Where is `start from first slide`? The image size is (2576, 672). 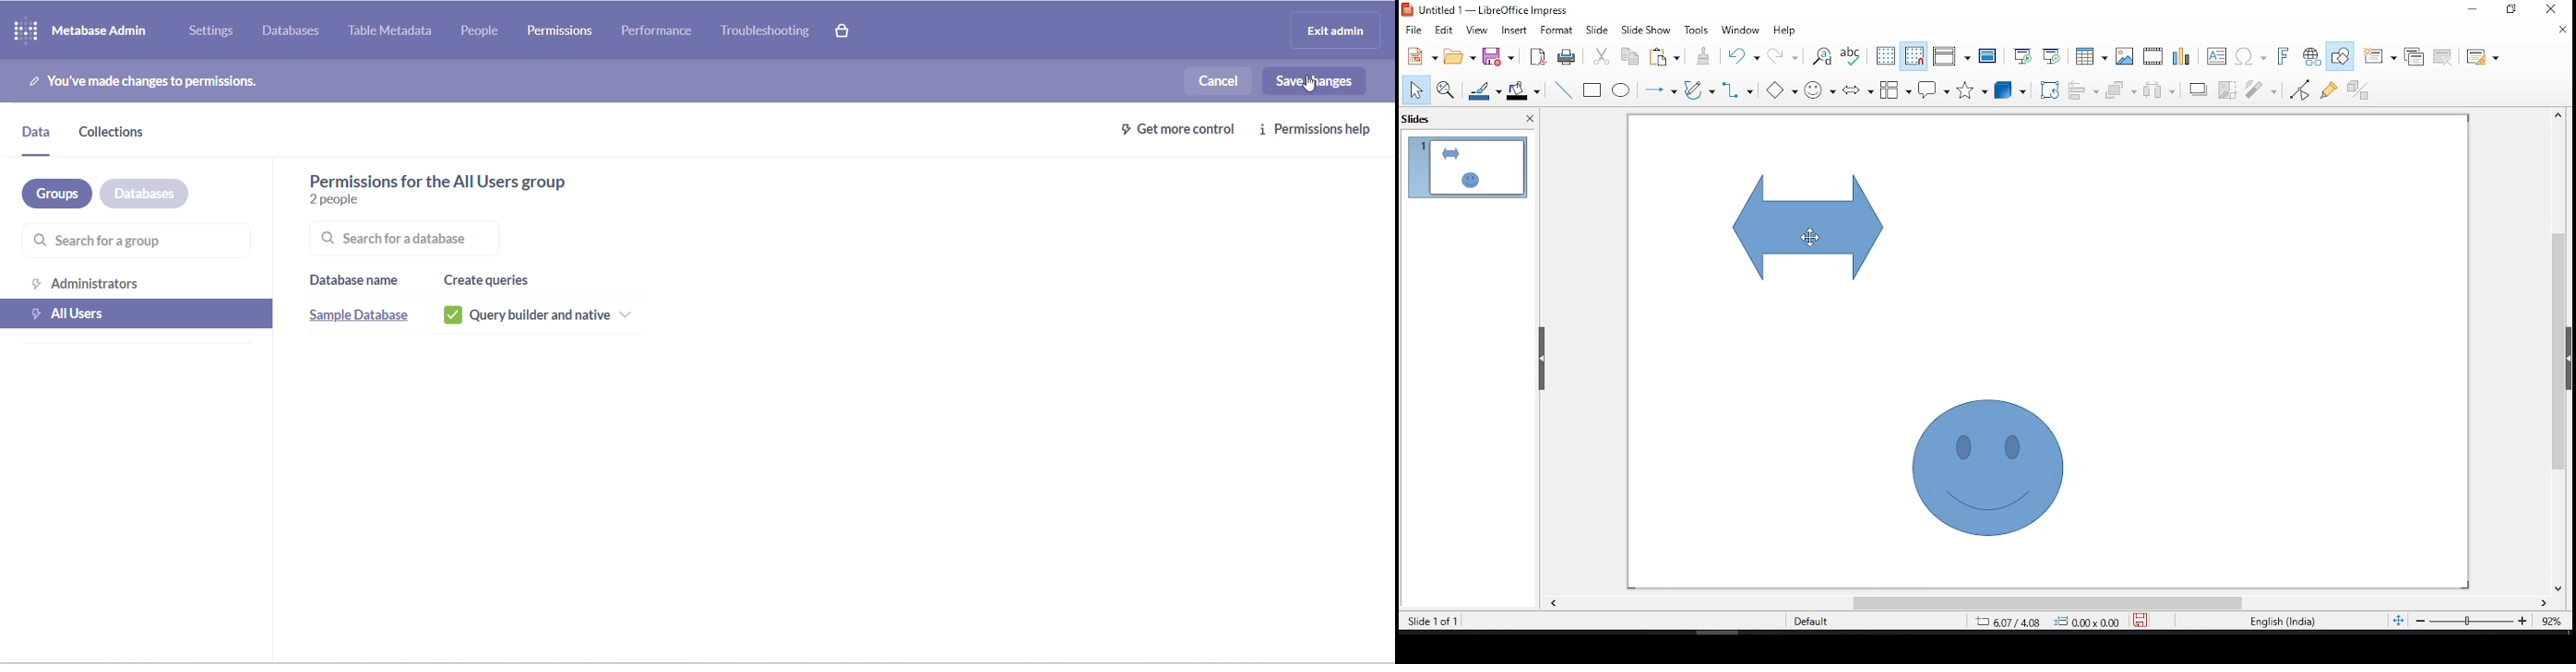
start from first slide is located at coordinates (2022, 55).